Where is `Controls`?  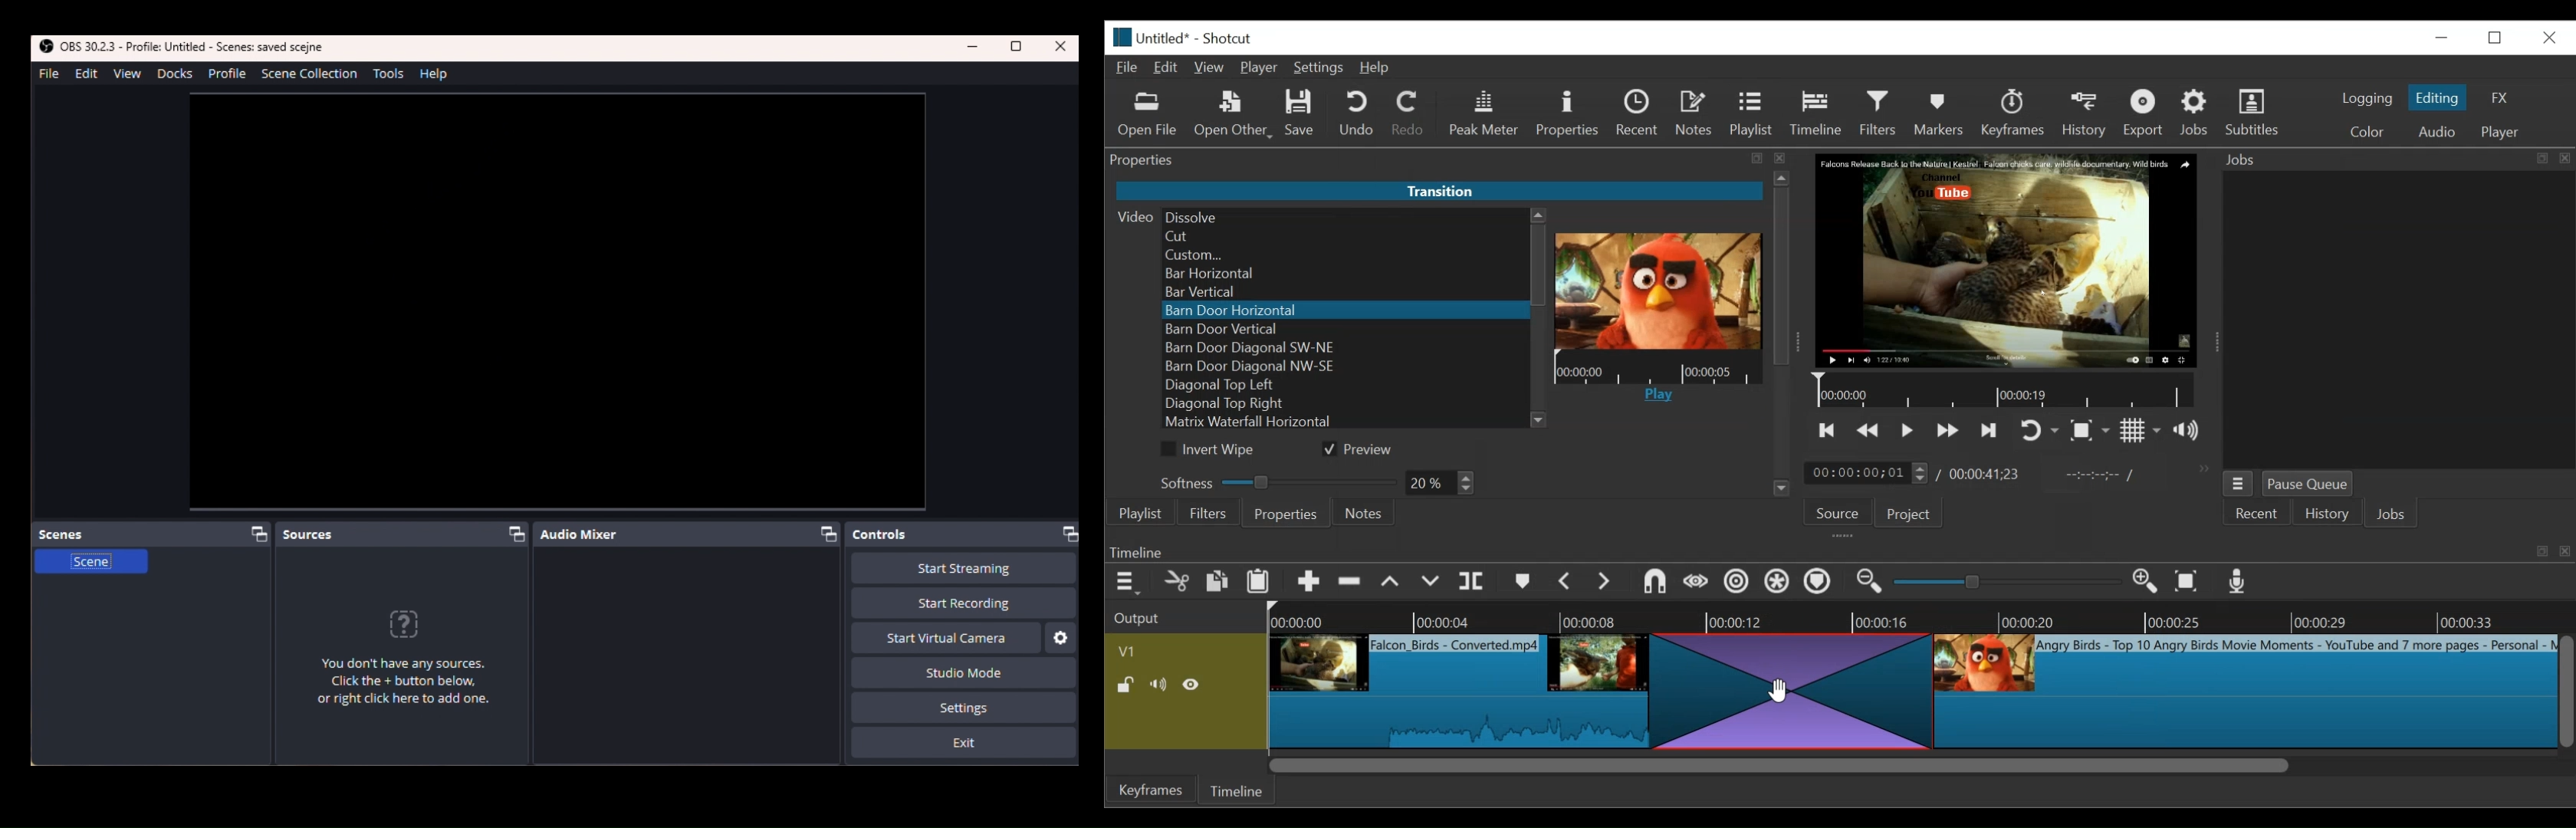
Controls is located at coordinates (967, 534).